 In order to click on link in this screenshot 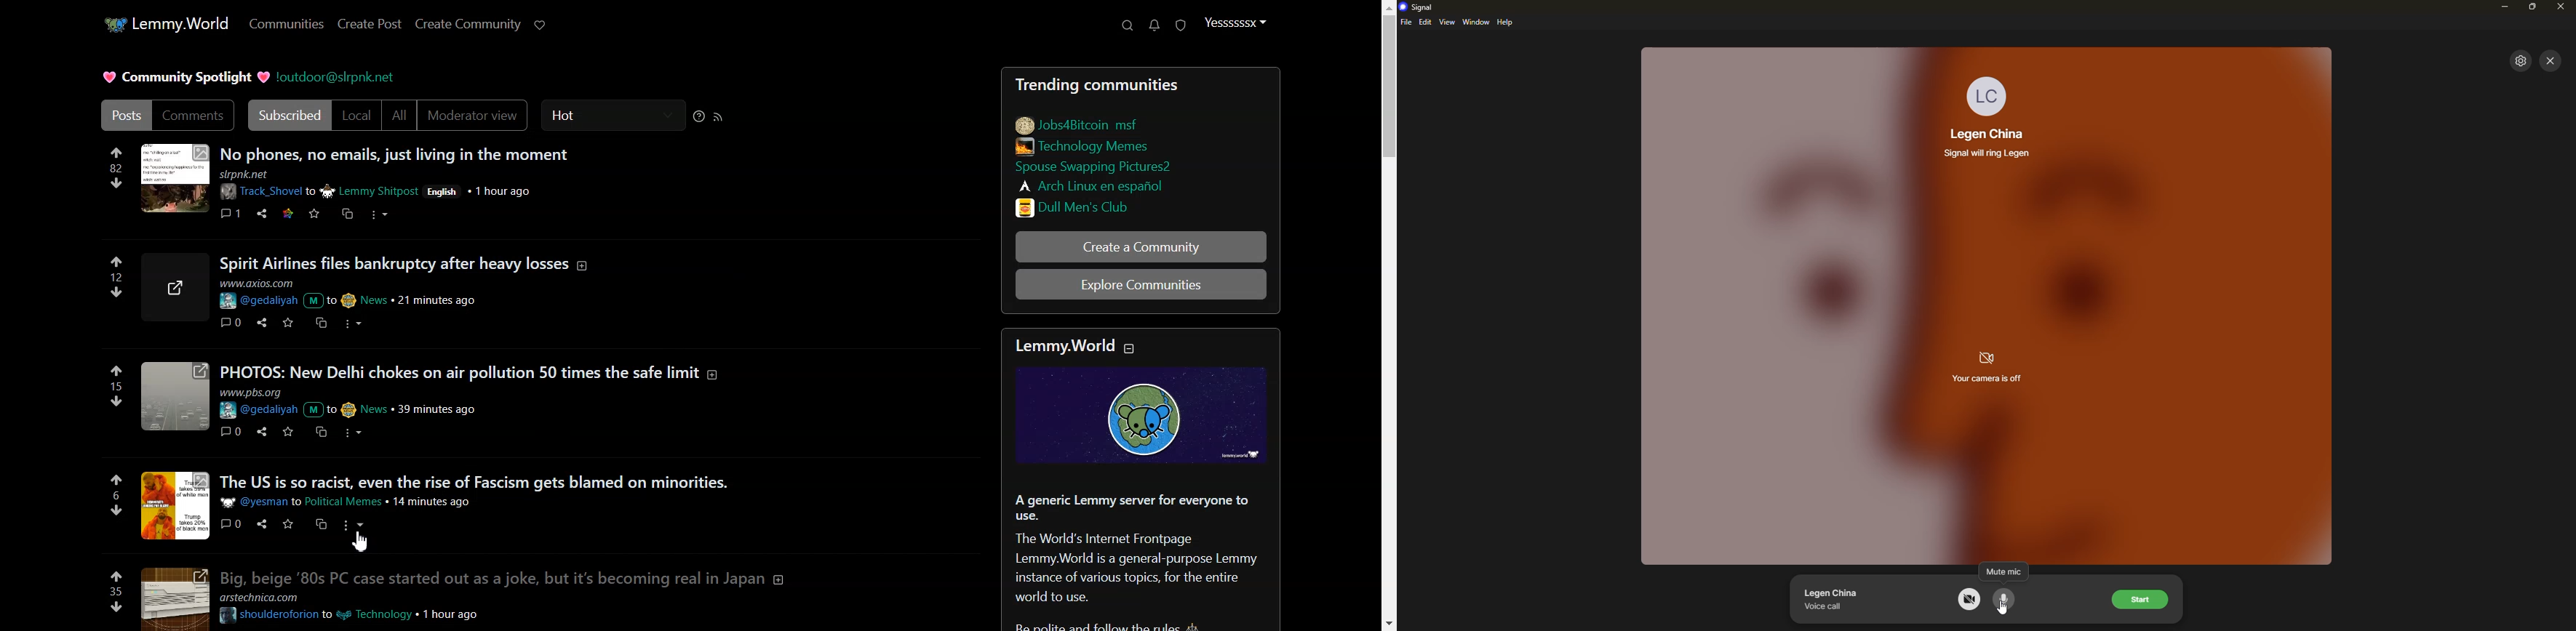, I will do `click(1111, 168)`.